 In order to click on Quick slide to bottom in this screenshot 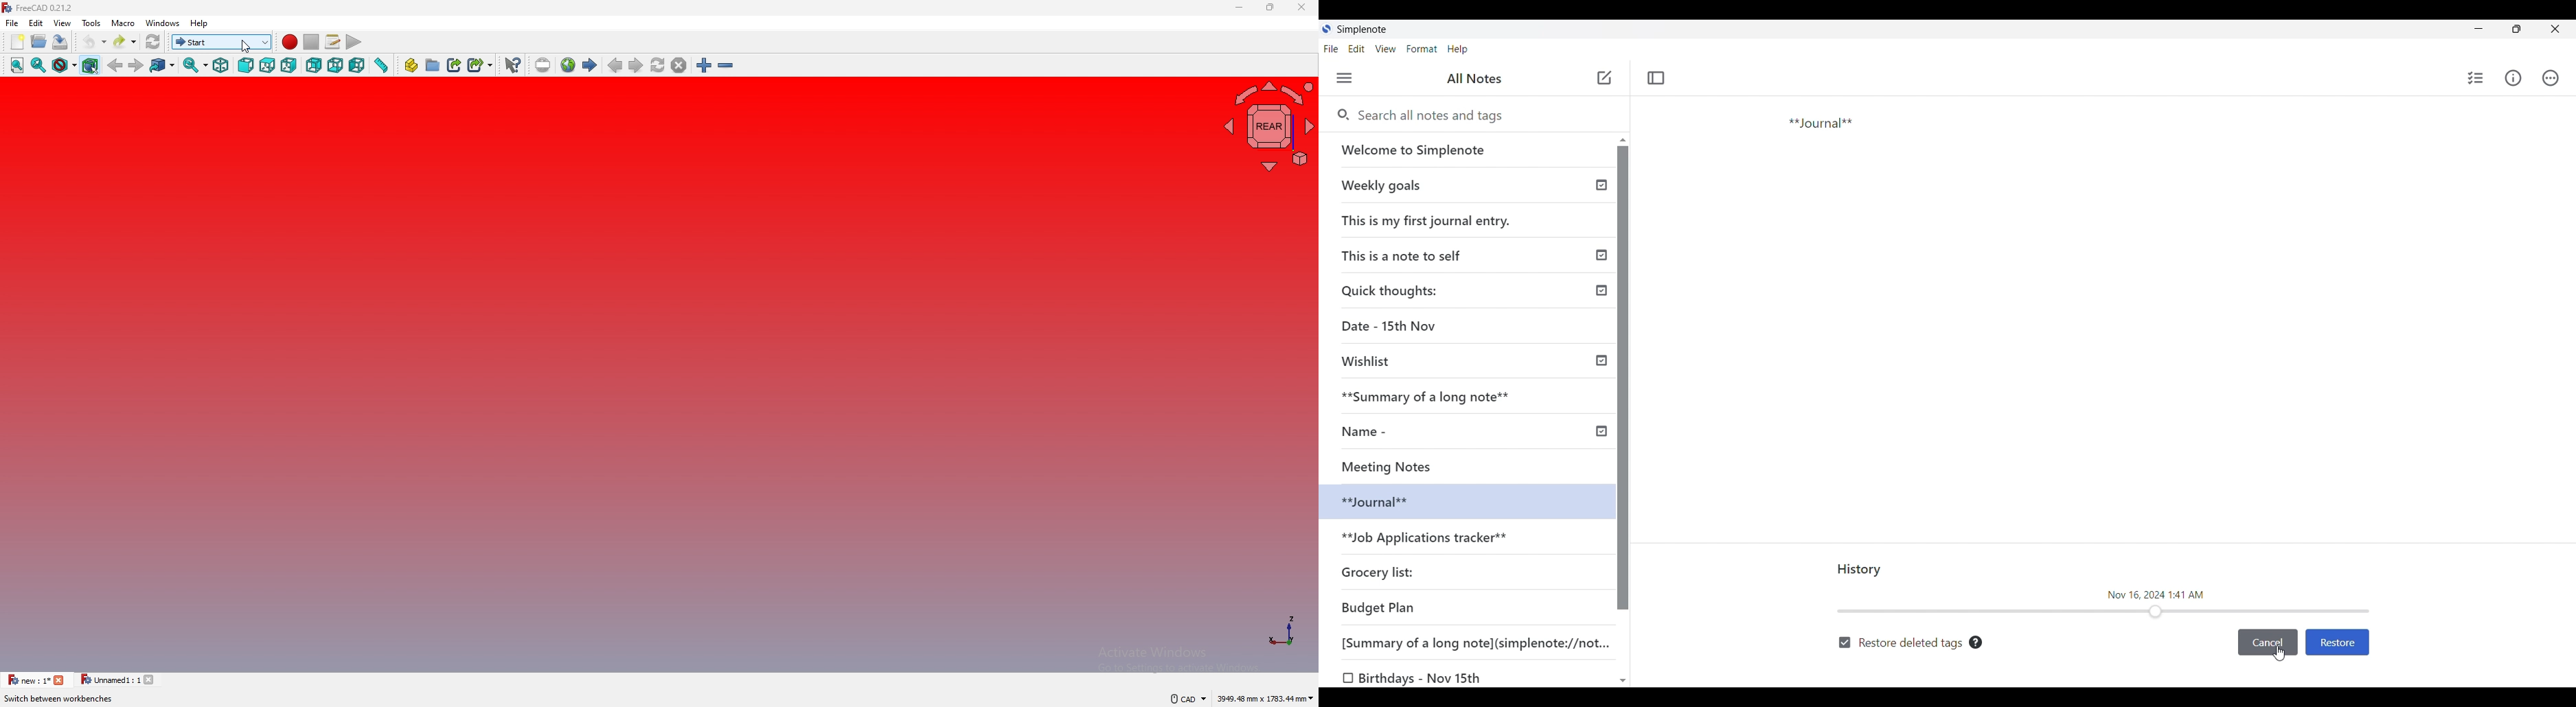, I will do `click(1623, 681)`.